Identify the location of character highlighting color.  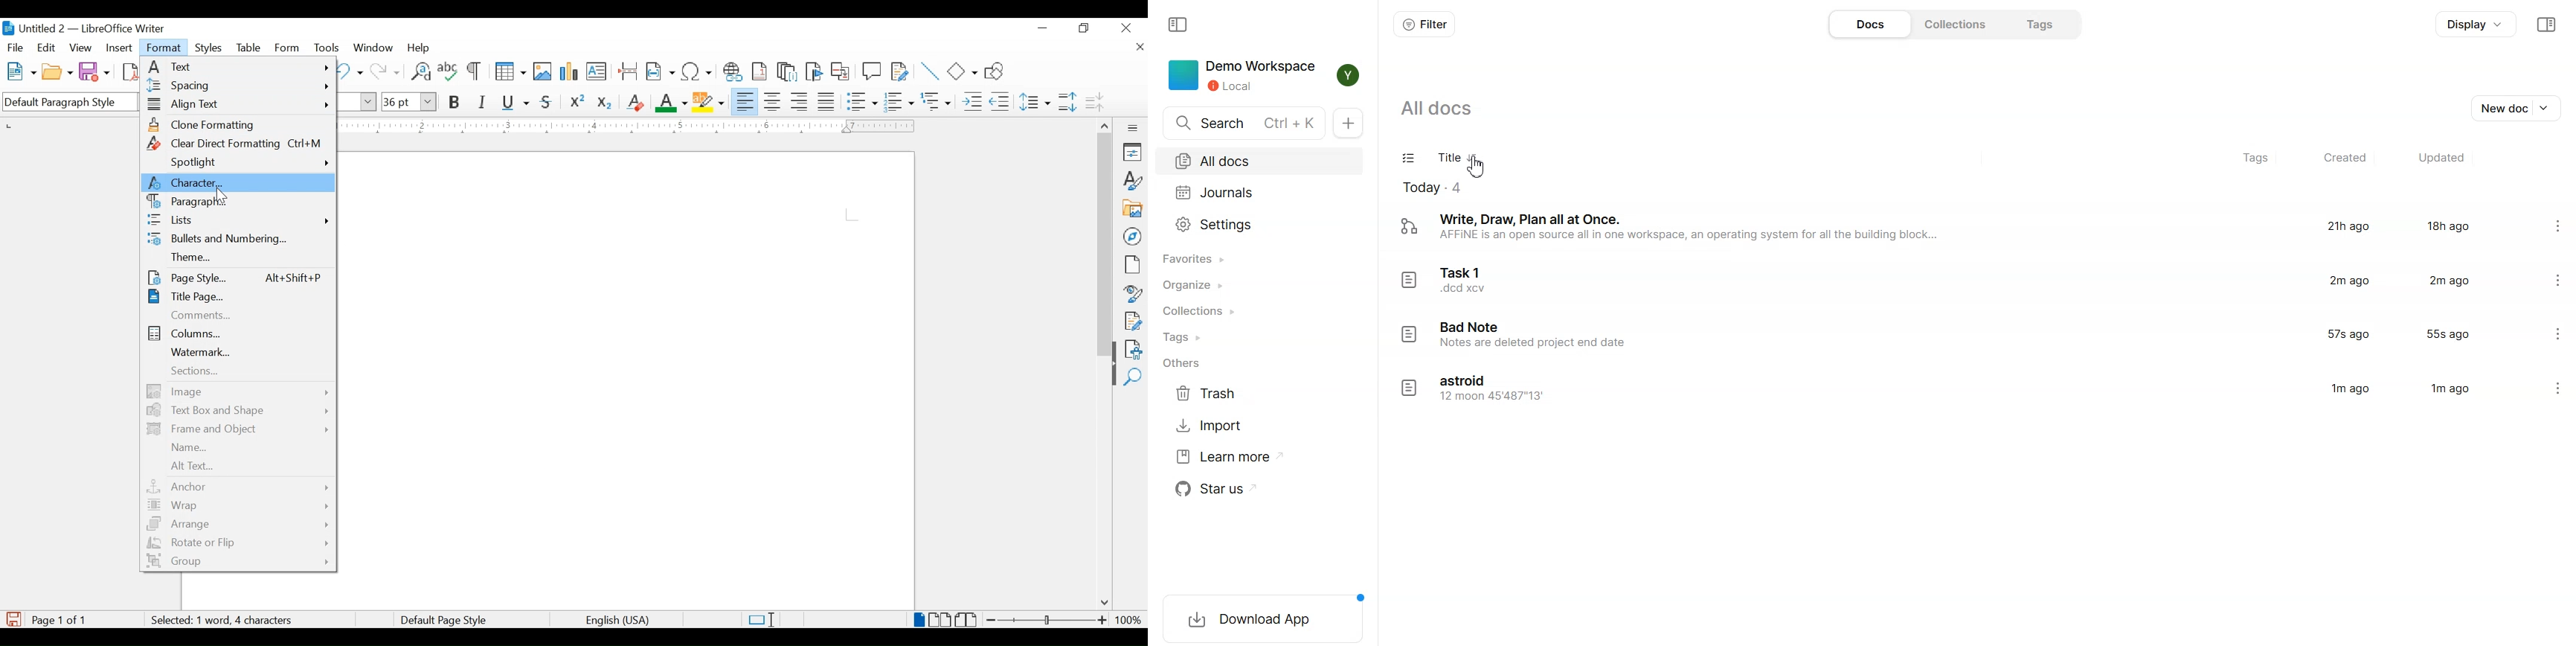
(710, 101).